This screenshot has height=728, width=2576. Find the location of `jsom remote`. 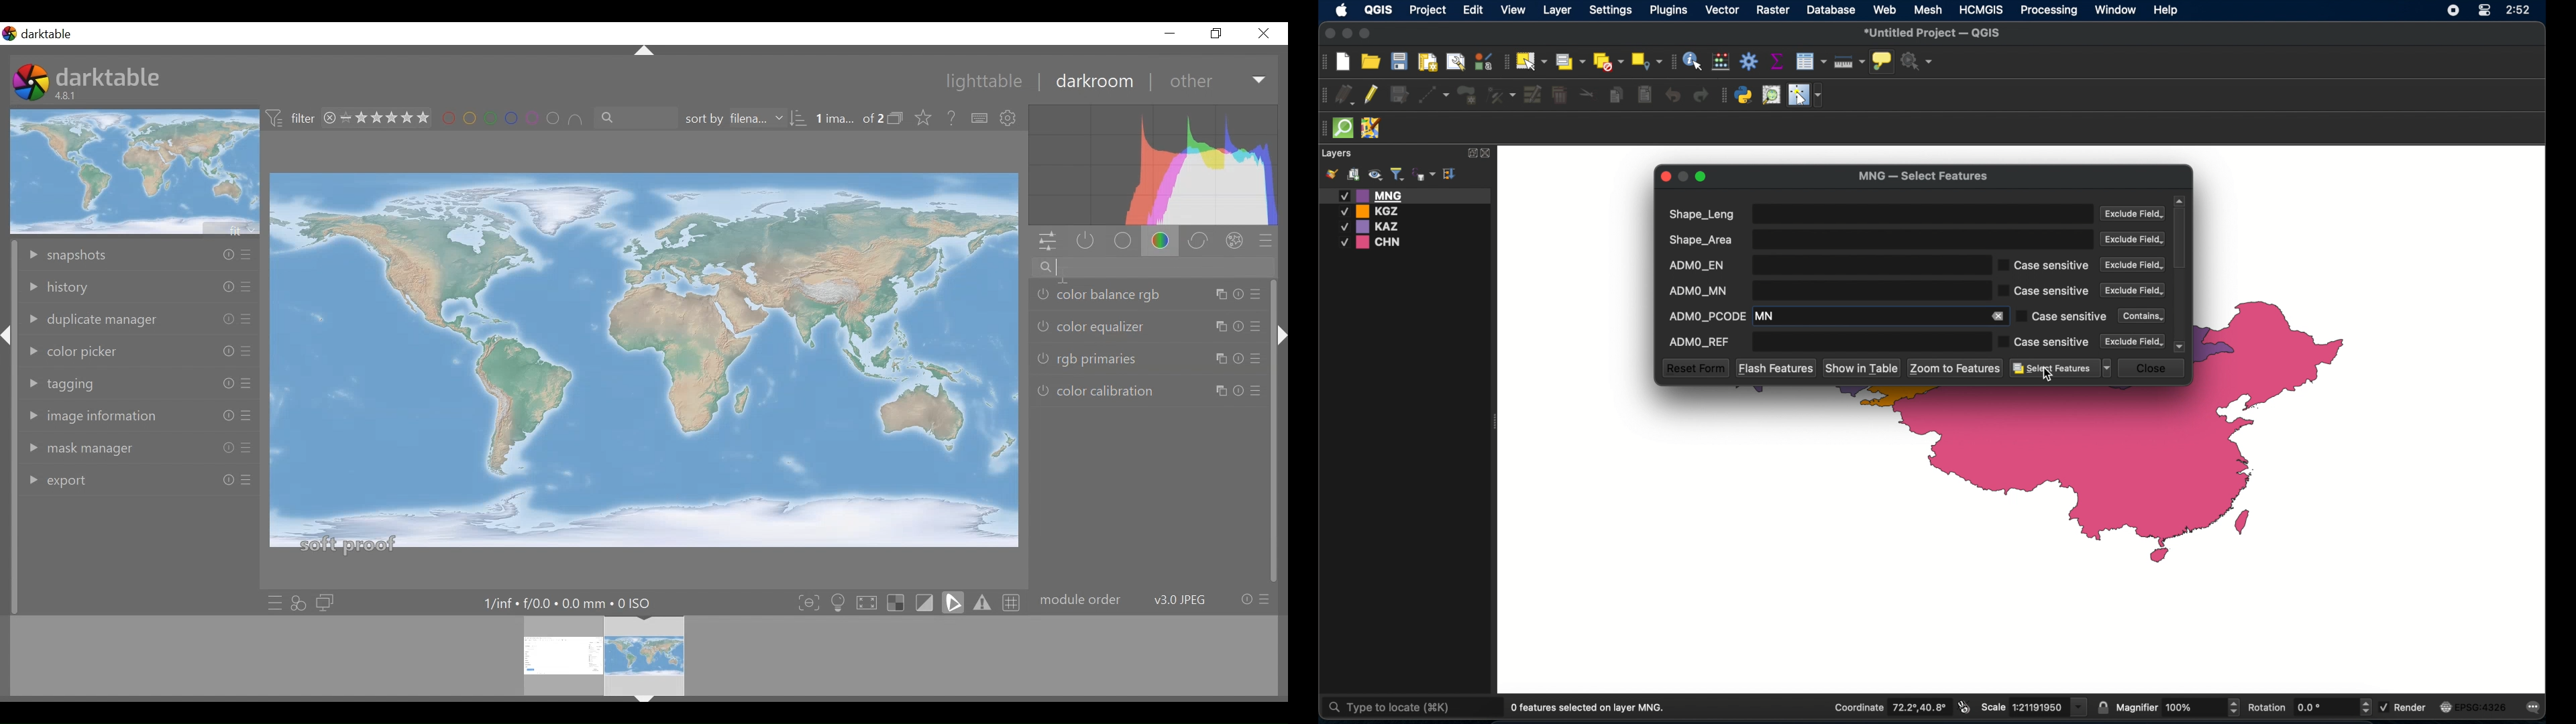

jsom remote is located at coordinates (1373, 129).